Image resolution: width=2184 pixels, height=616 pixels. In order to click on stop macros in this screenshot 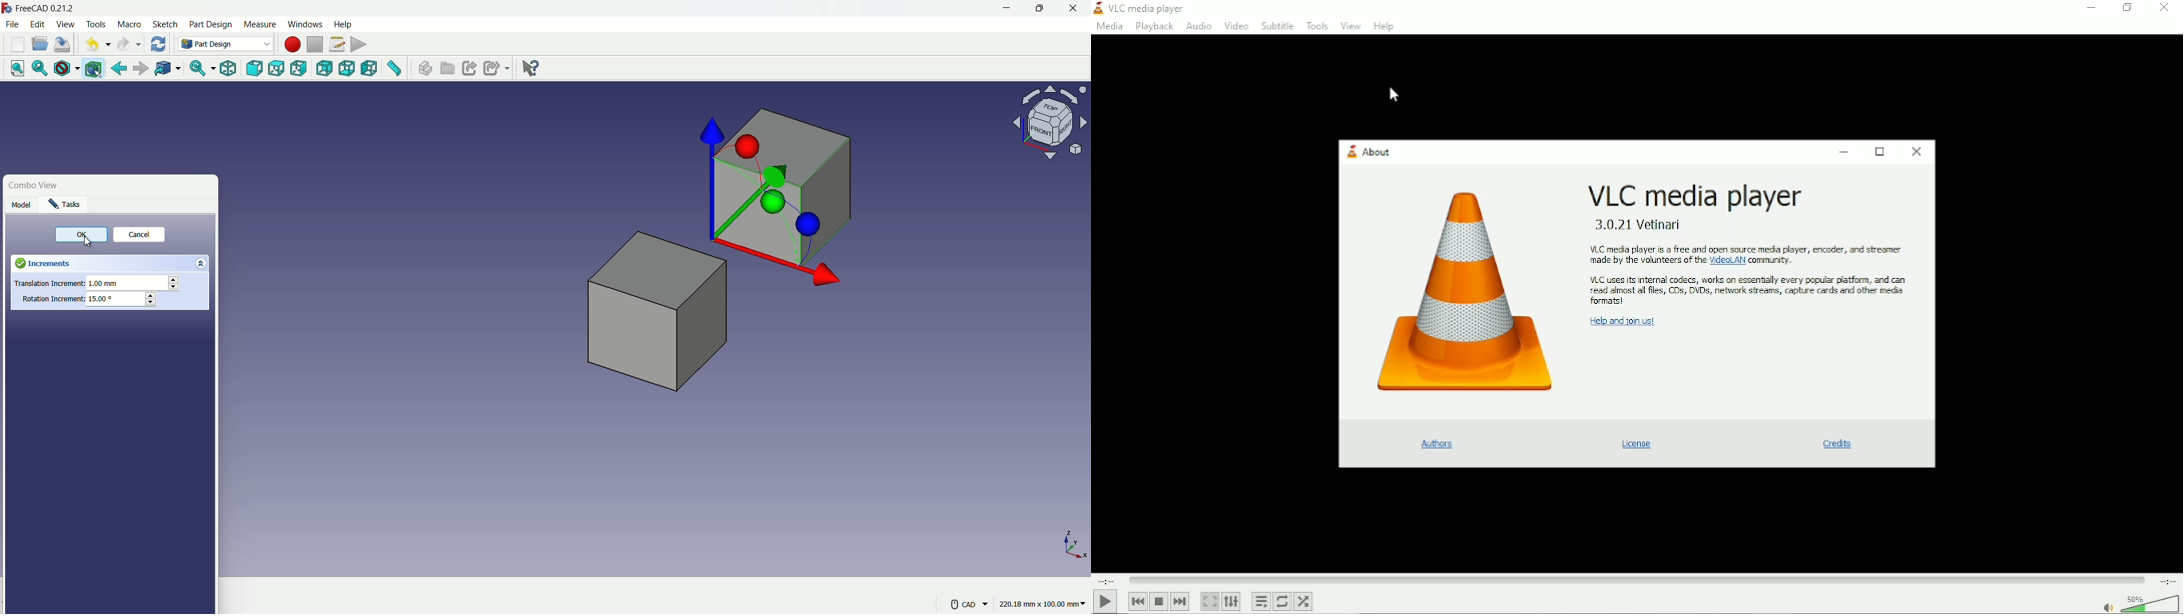, I will do `click(315, 45)`.